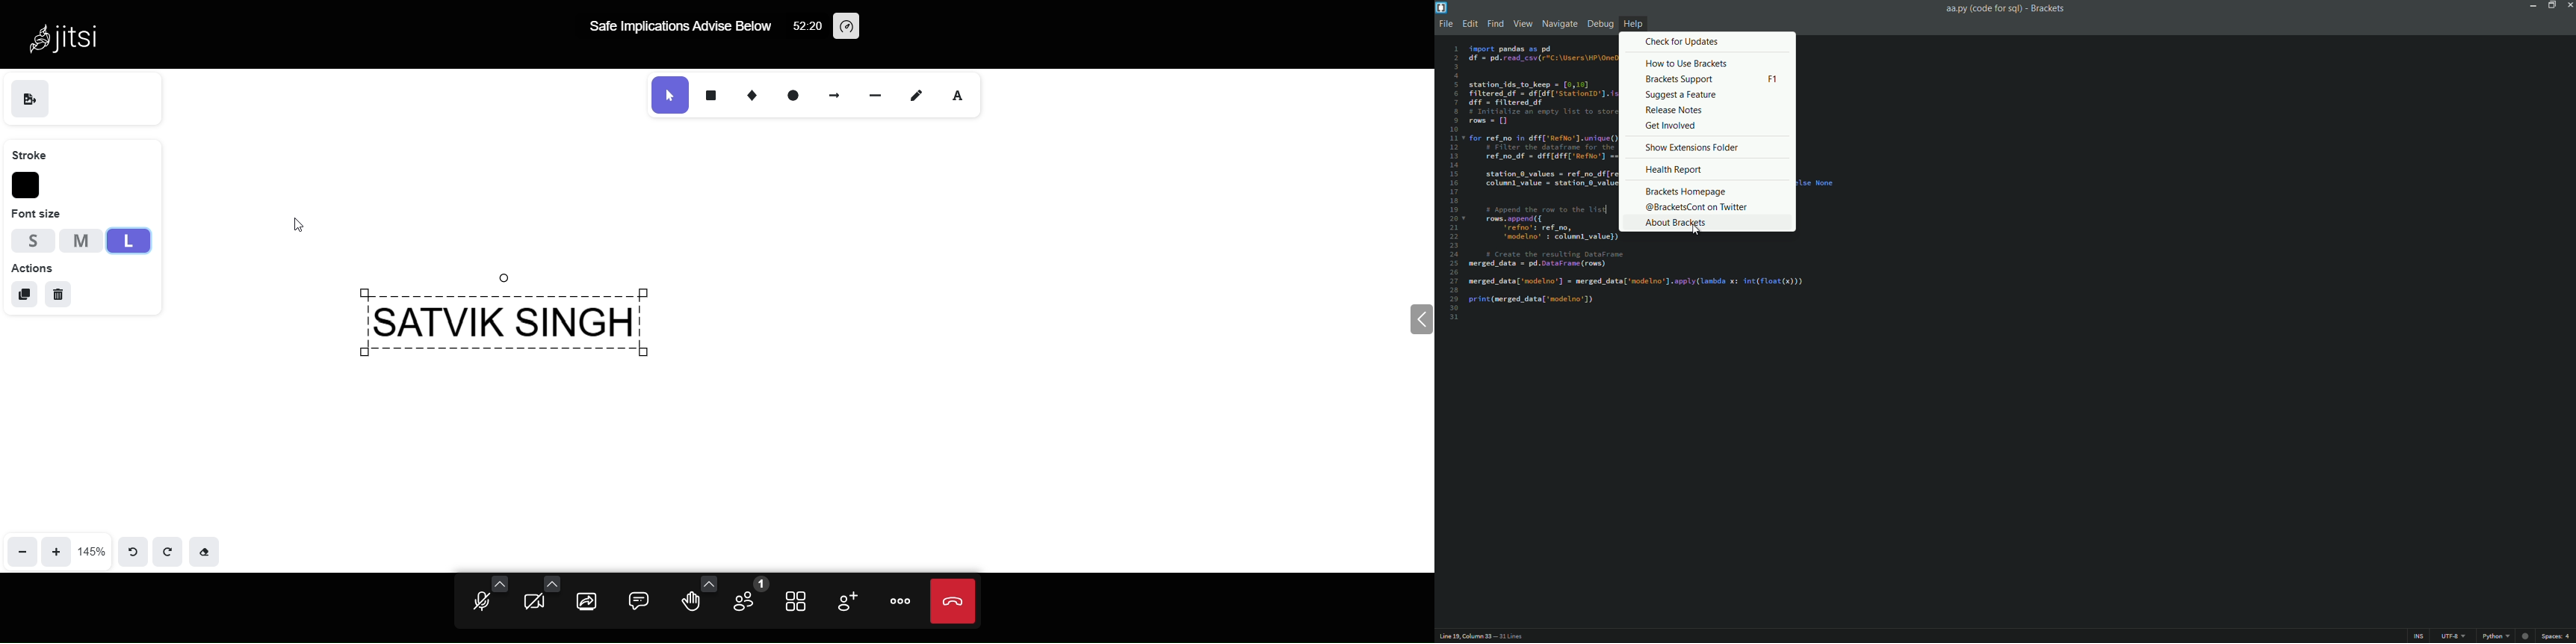 Image resolution: width=2576 pixels, height=644 pixels. What do you see at coordinates (586, 603) in the screenshot?
I see `share your screen` at bounding box center [586, 603].